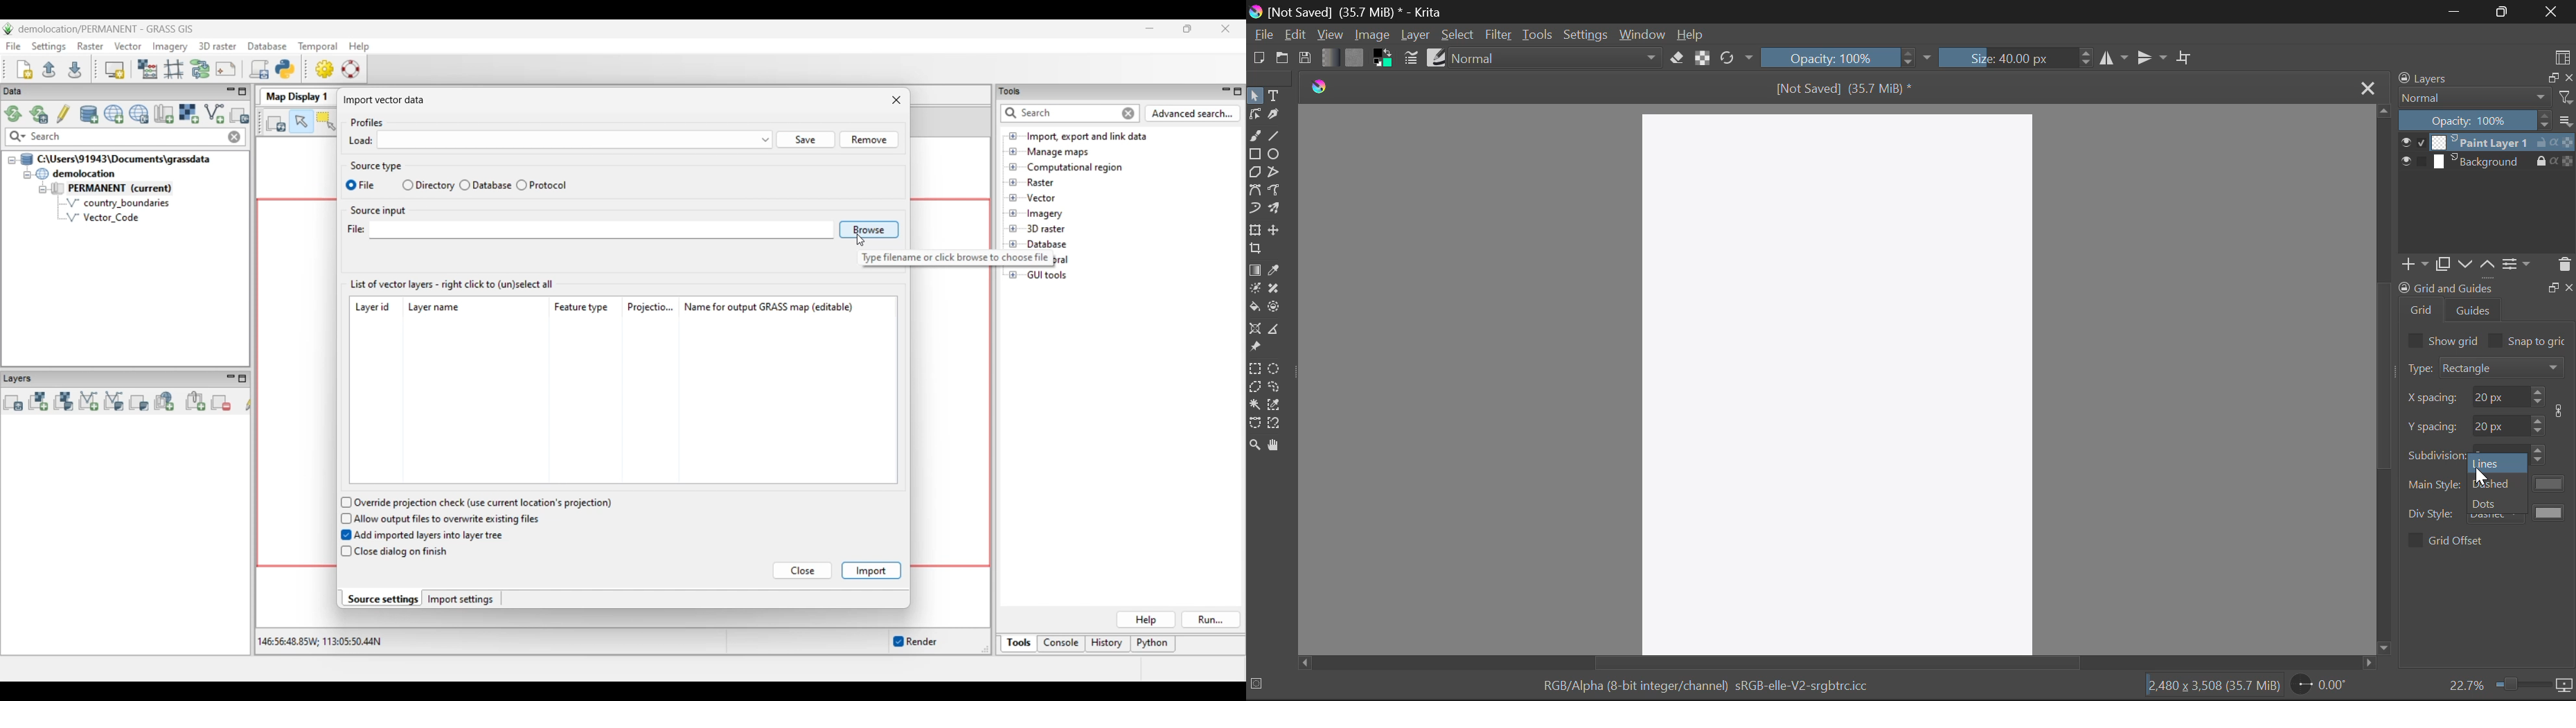  What do you see at coordinates (1641, 35) in the screenshot?
I see `Window` at bounding box center [1641, 35].